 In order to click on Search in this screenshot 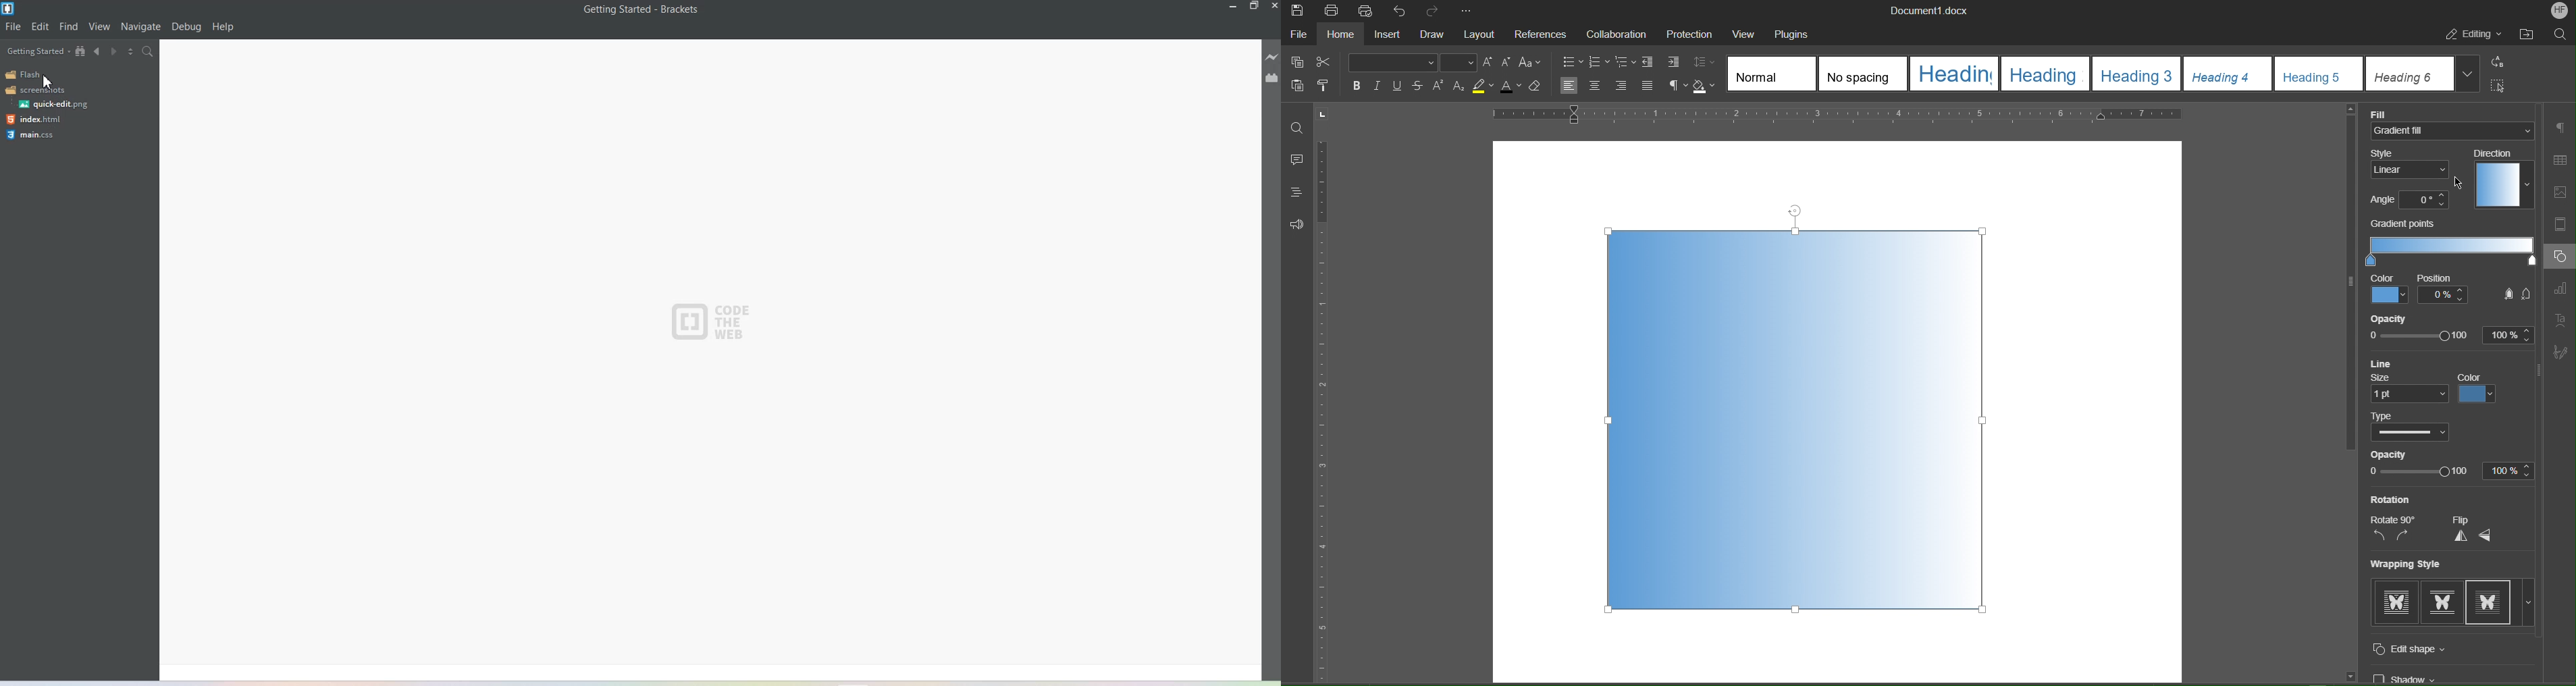, I will do `click(2562, 34)`.